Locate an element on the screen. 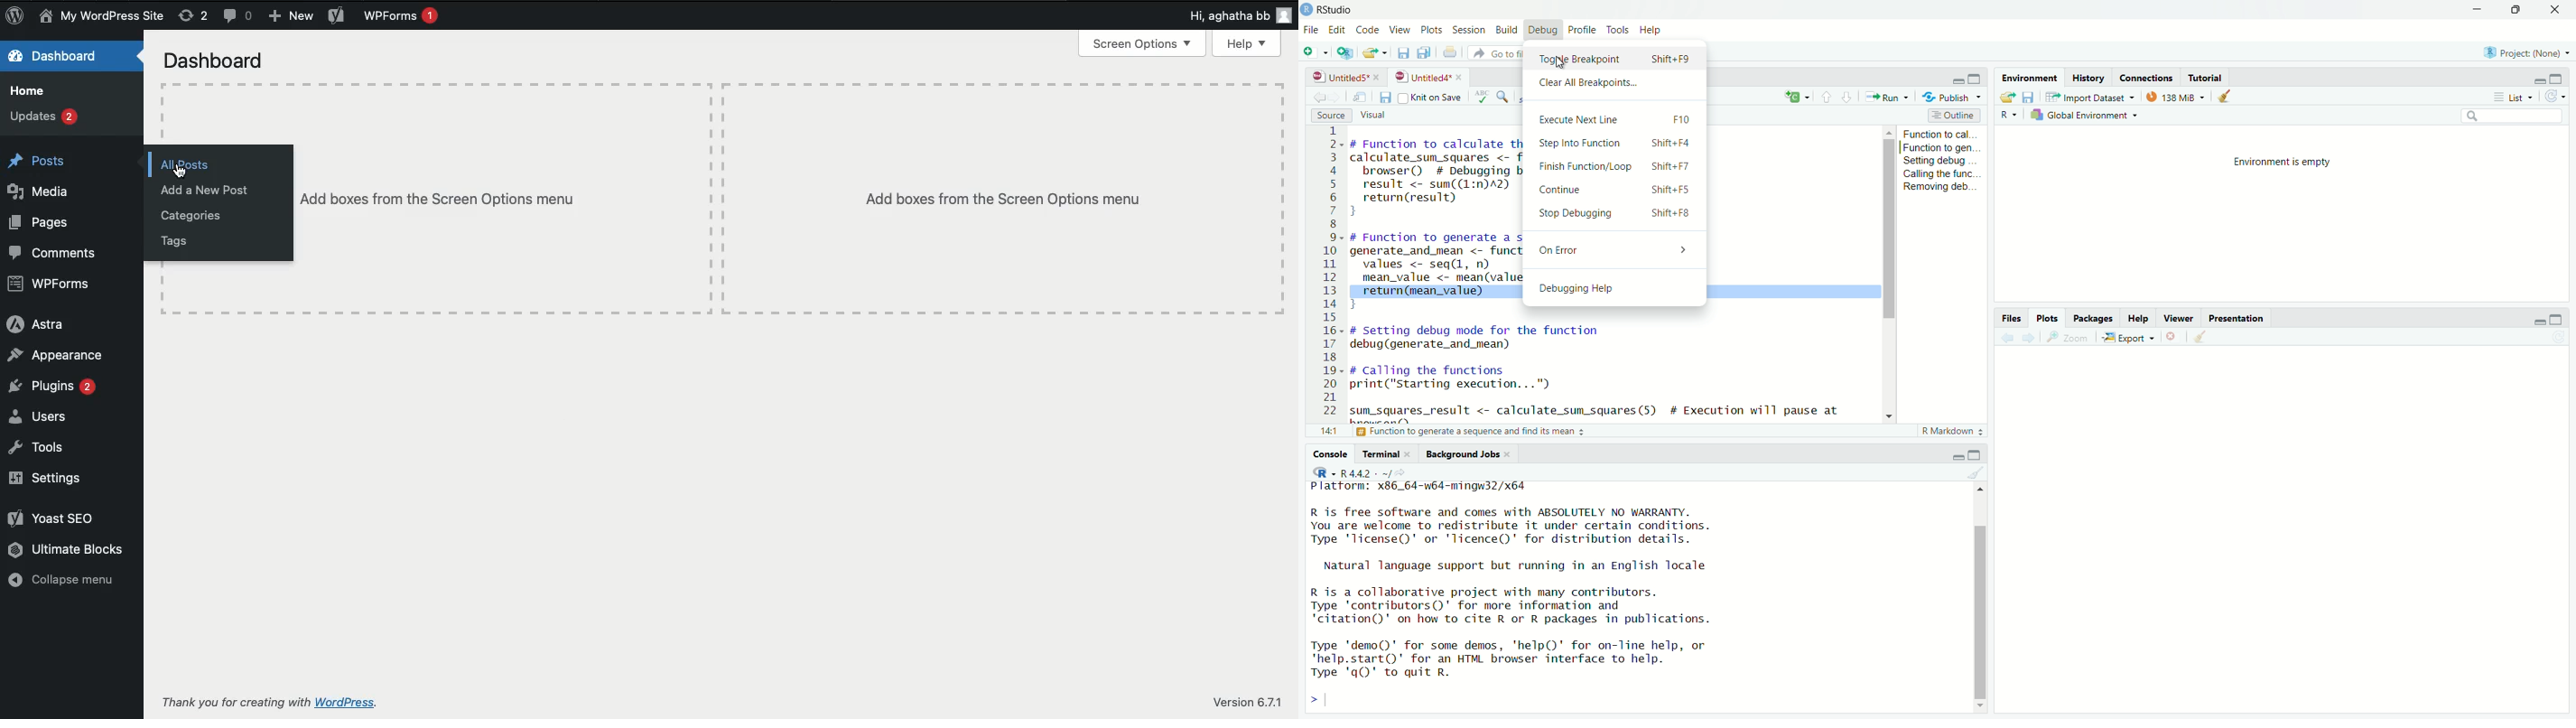  refresh the list of objects is located at coordinates (2559, 97).